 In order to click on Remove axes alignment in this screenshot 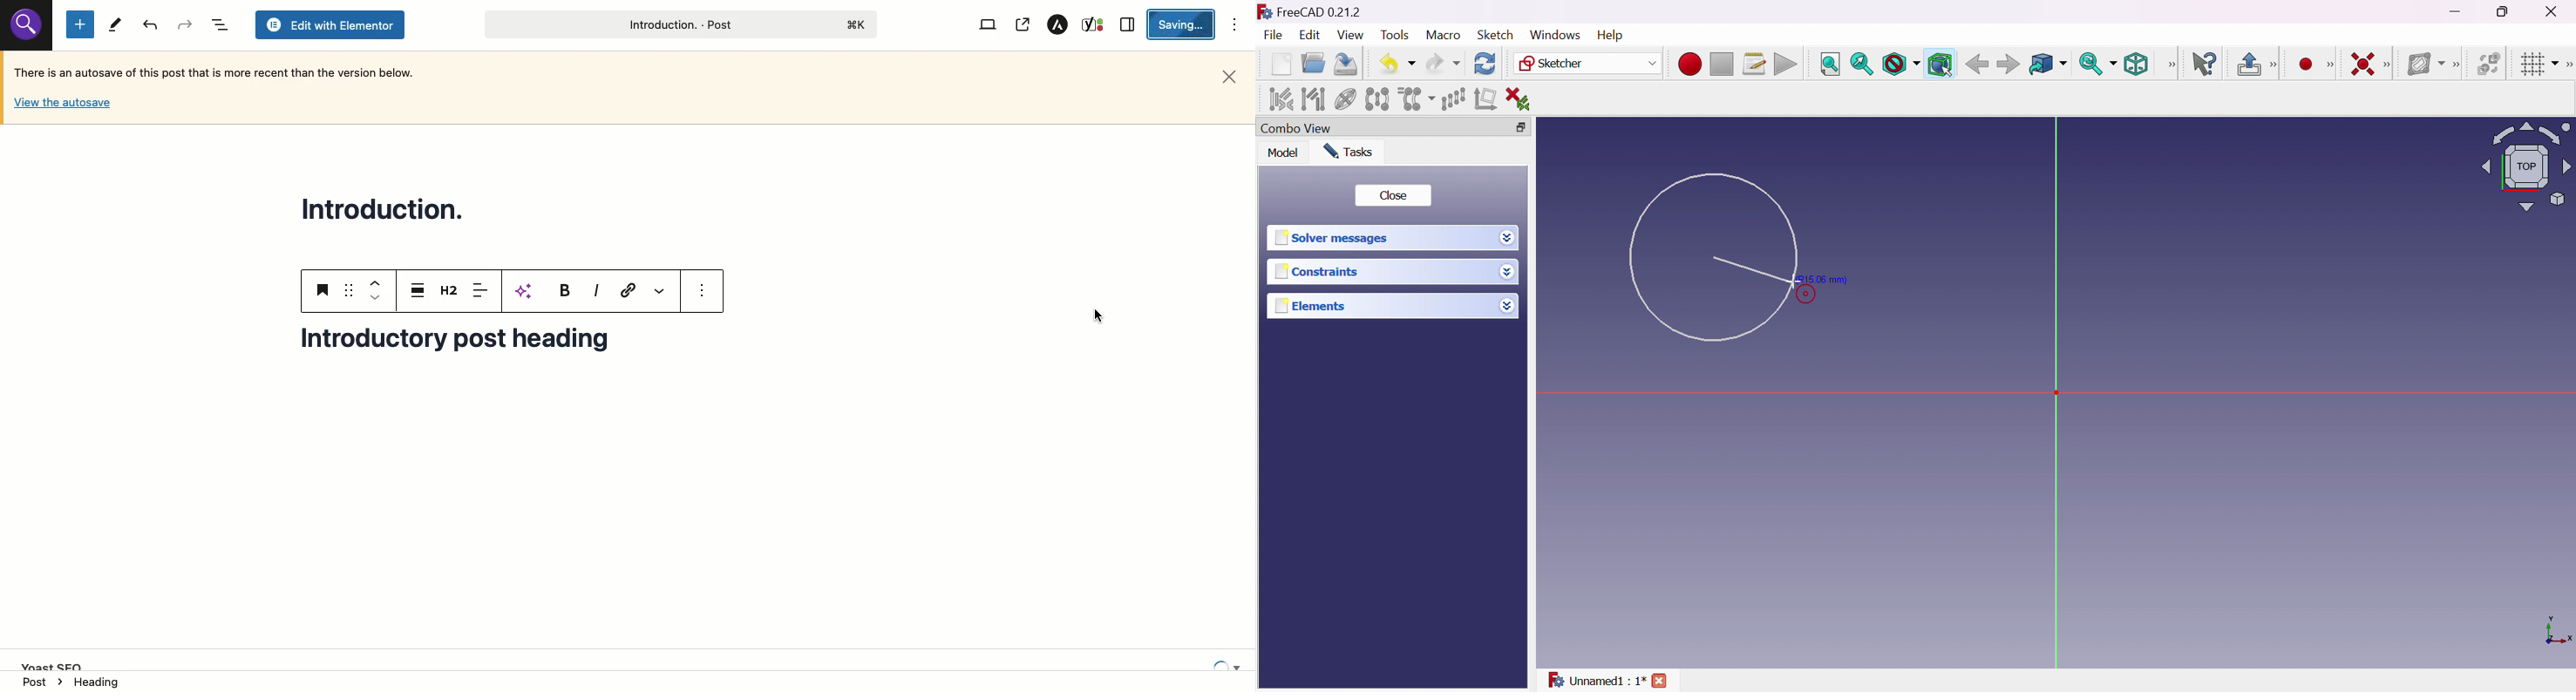, I will do `click(1486, 100)`.